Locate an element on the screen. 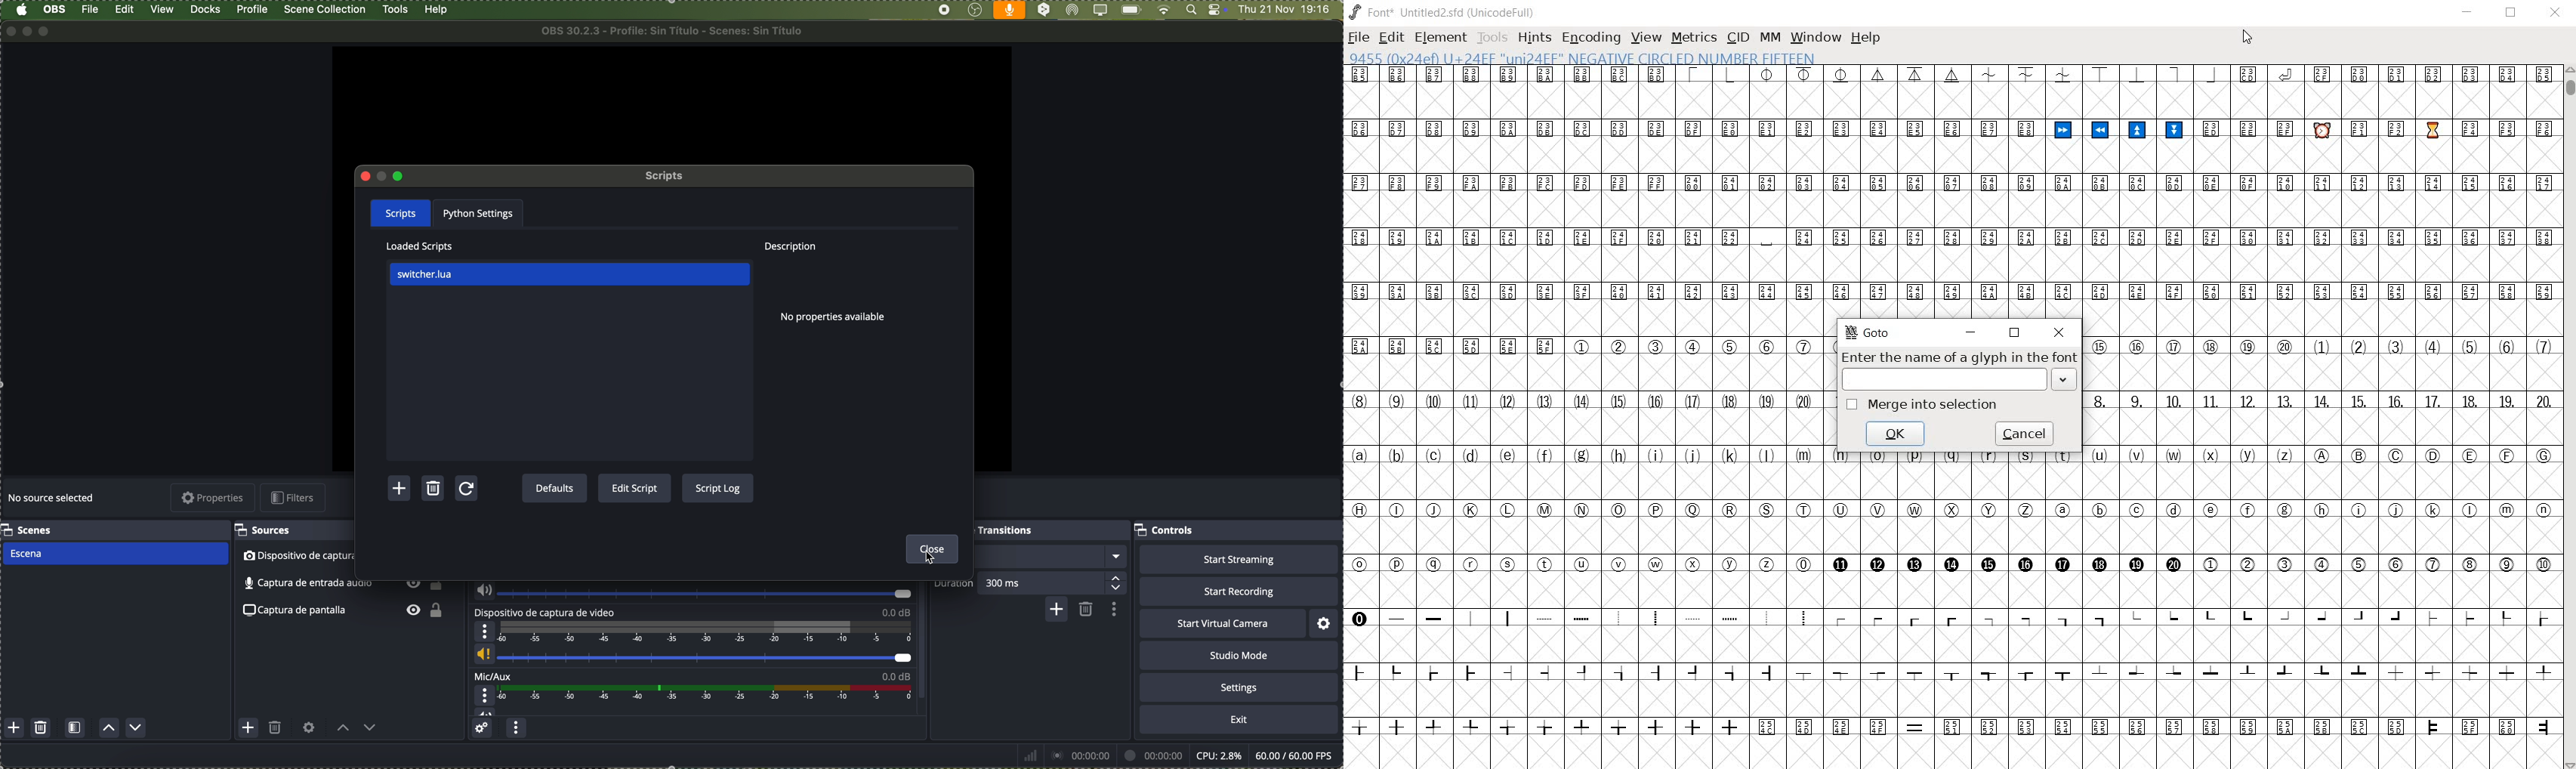  add scene is located at coordinates (14, 728).